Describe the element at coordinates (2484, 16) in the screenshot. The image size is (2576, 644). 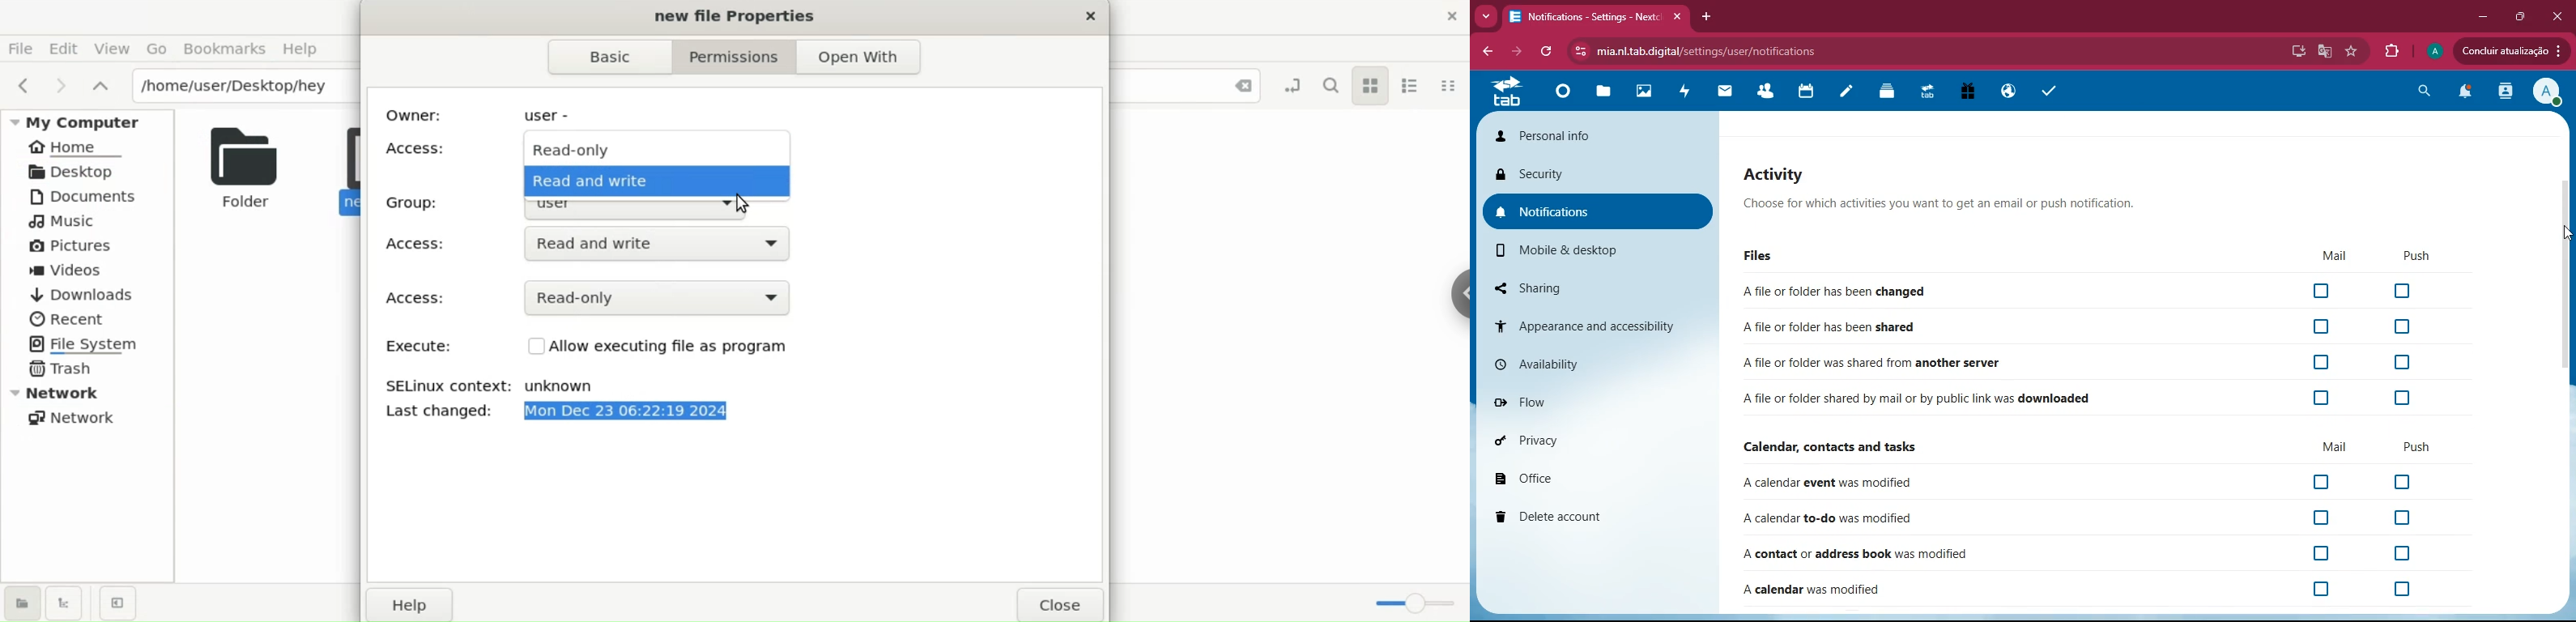
I see `minimize` at that location.